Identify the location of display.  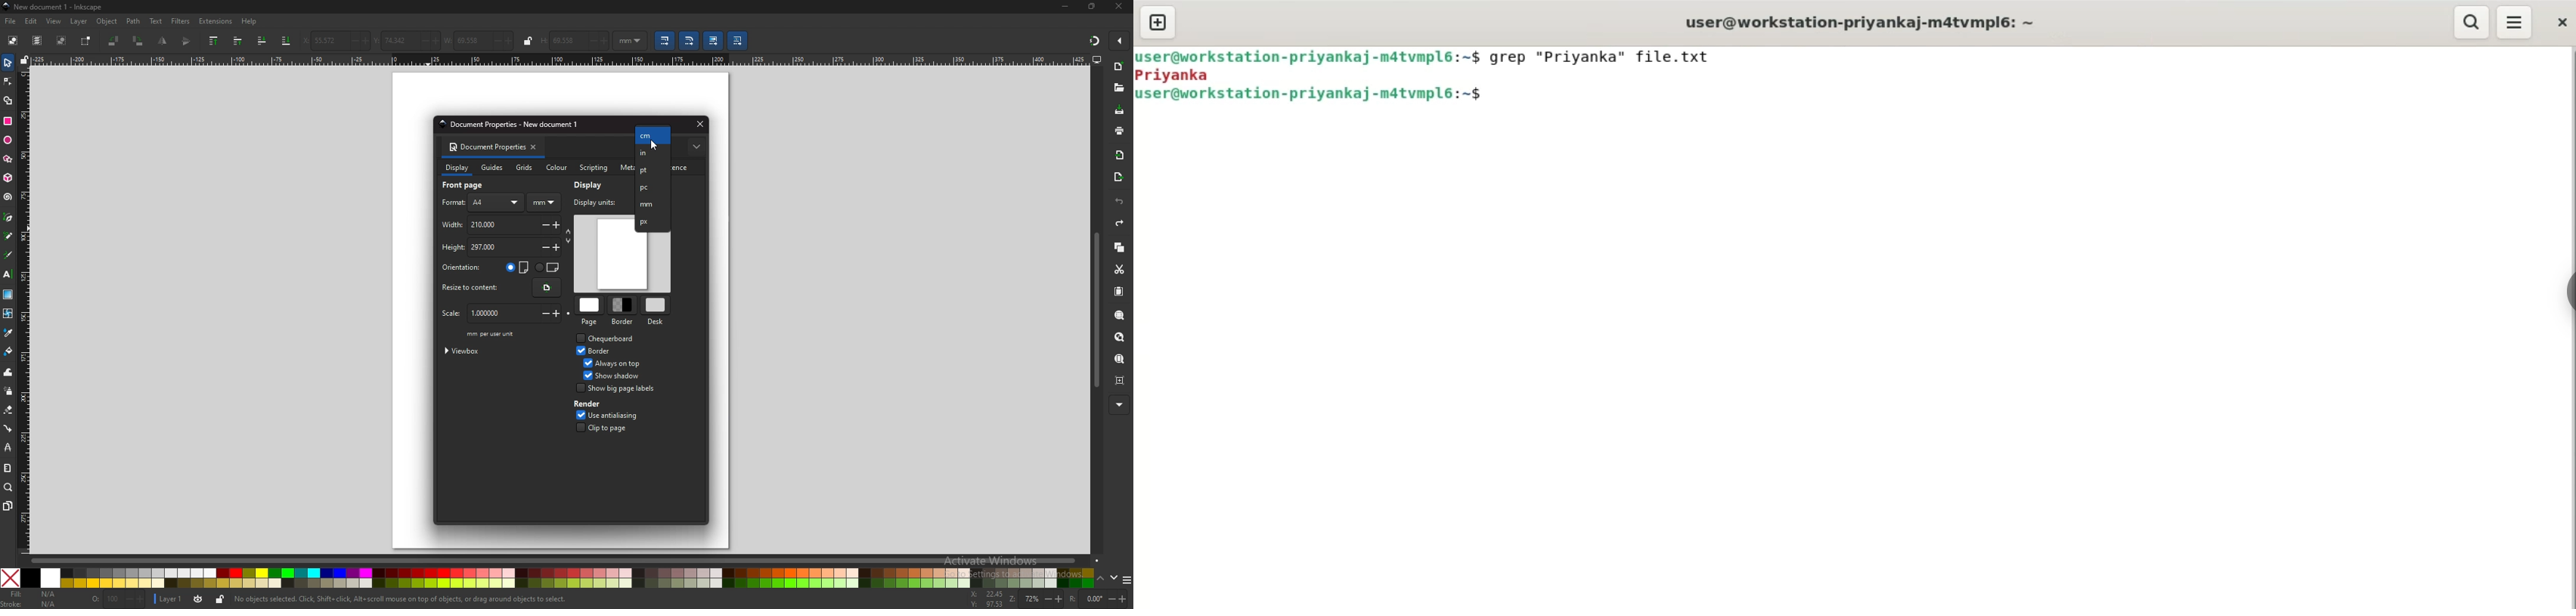
(456, 169).